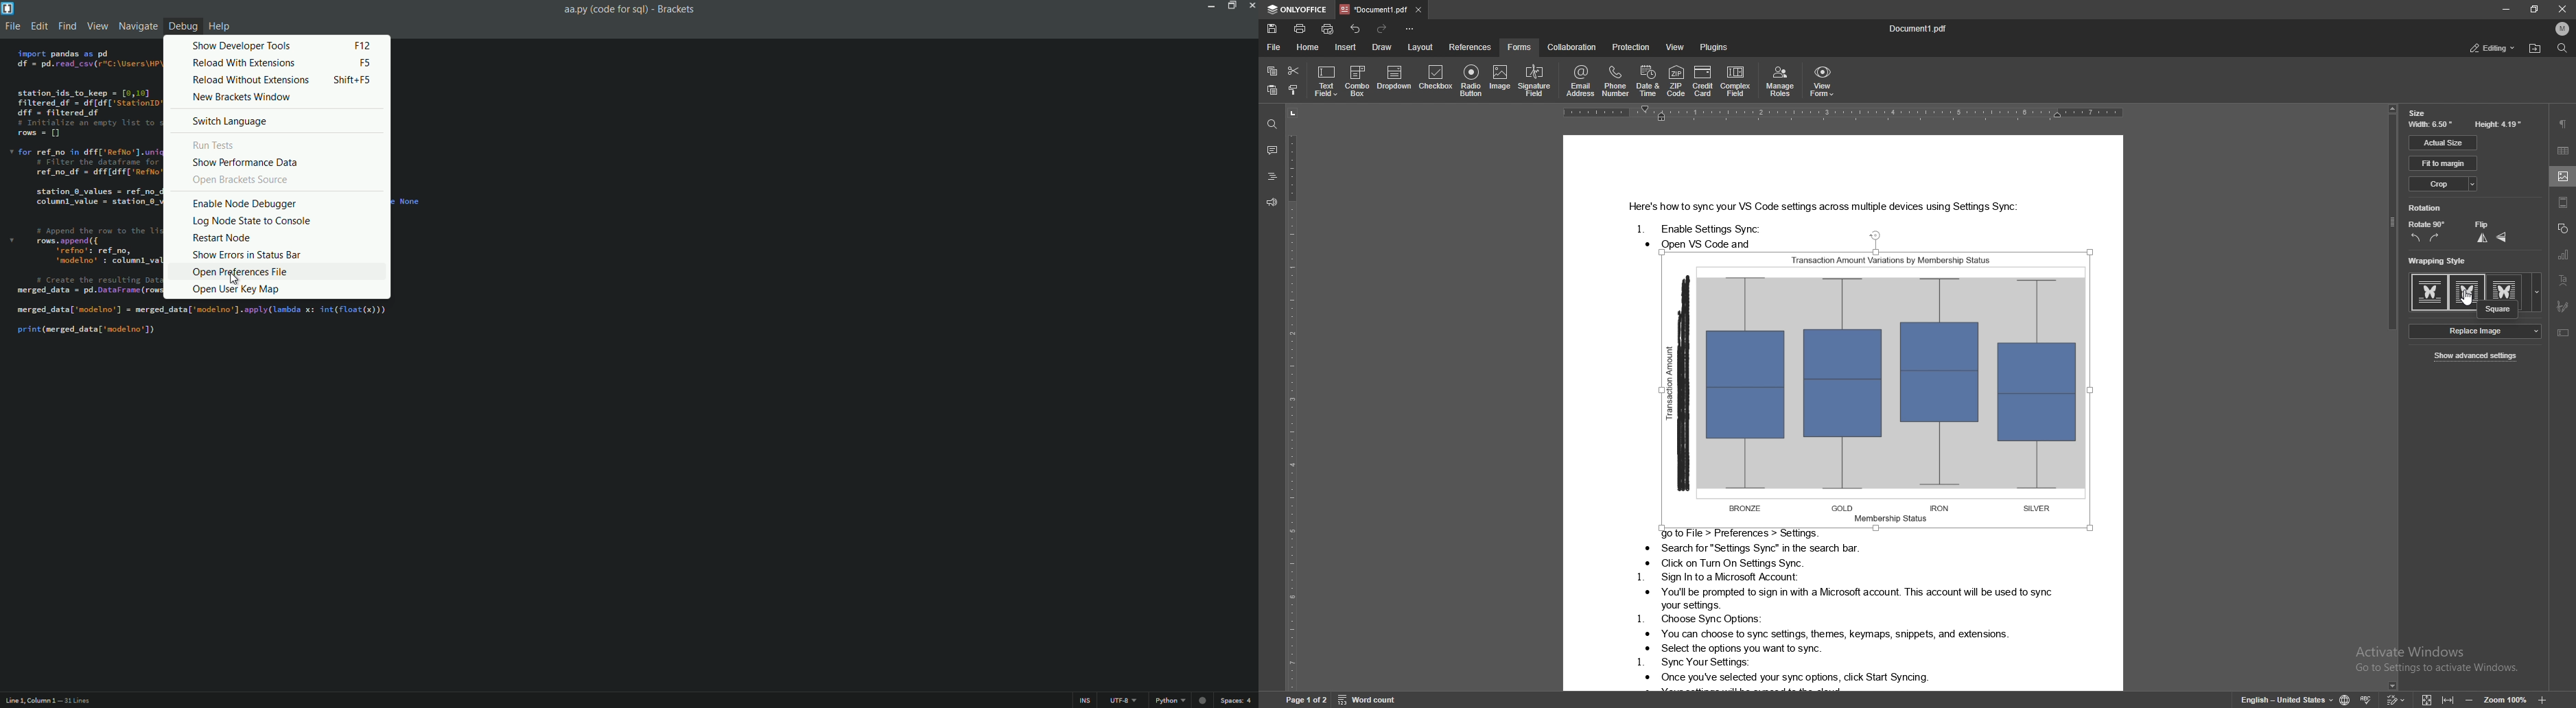 This screenshot has width=2576, height=728. What do you see at coordinates (1125, 699) in the screenshot?
I see `UTF - 8` at bounding box center [1125, 699].